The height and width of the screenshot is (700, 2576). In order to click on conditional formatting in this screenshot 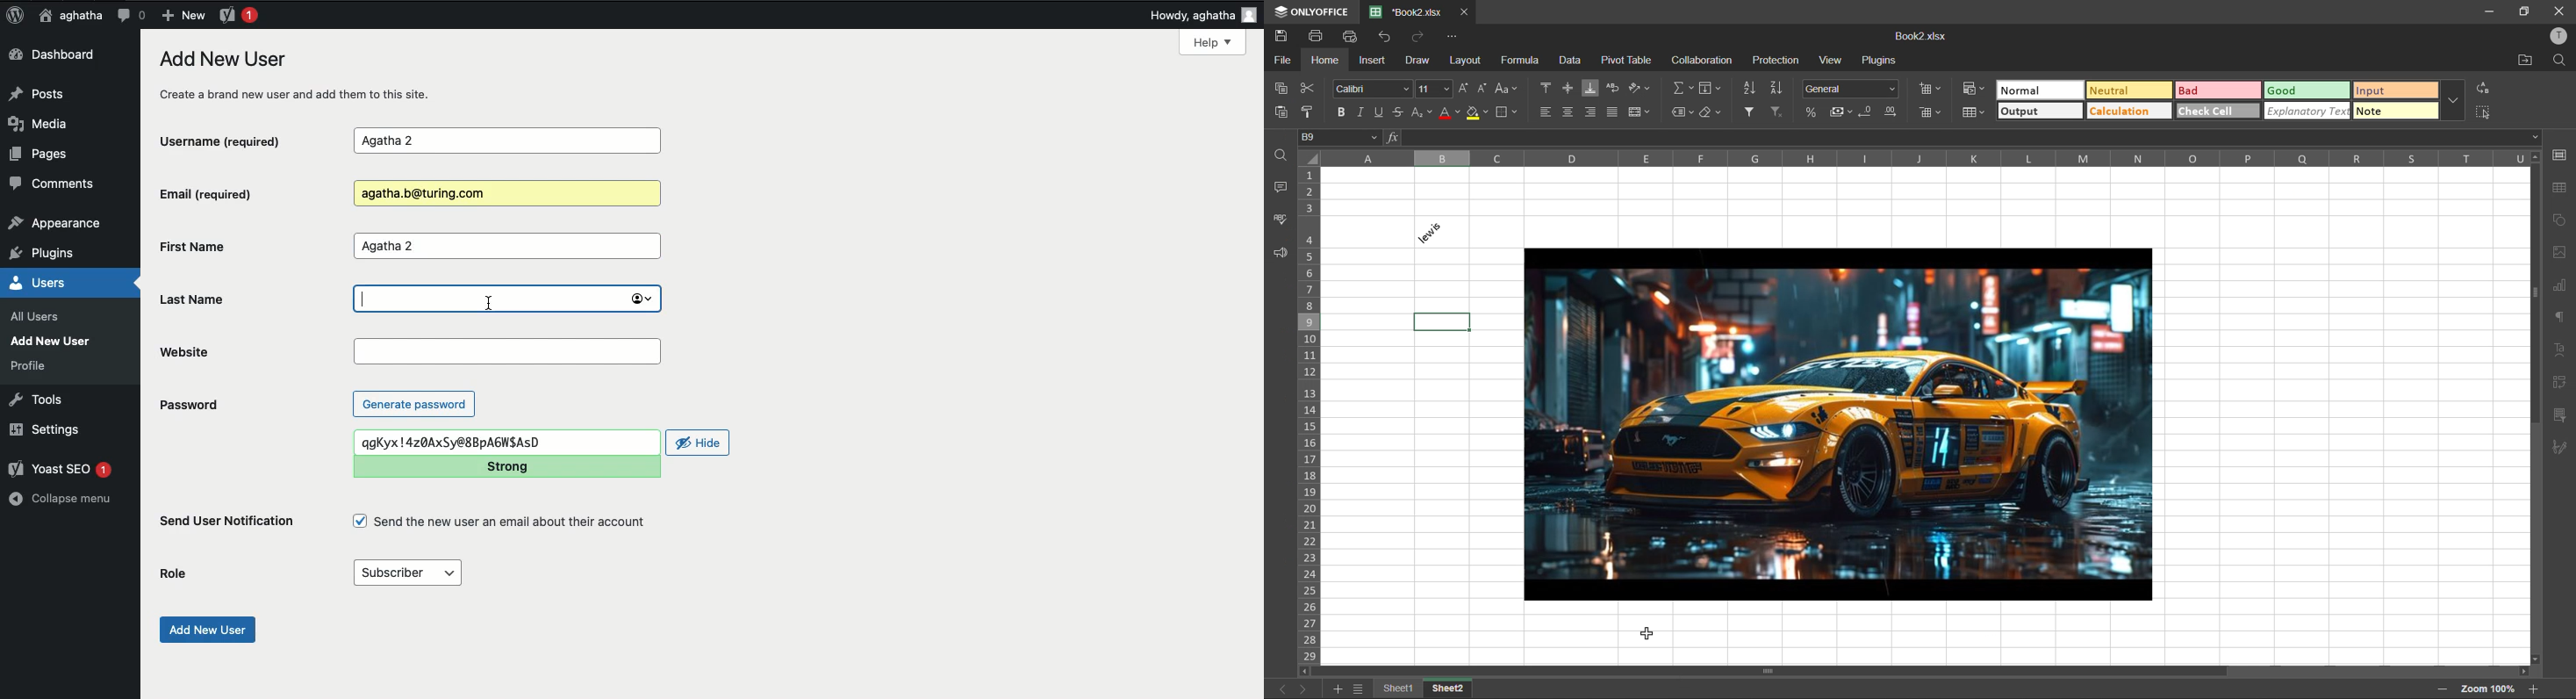, I will do `click(1975, 90)`.